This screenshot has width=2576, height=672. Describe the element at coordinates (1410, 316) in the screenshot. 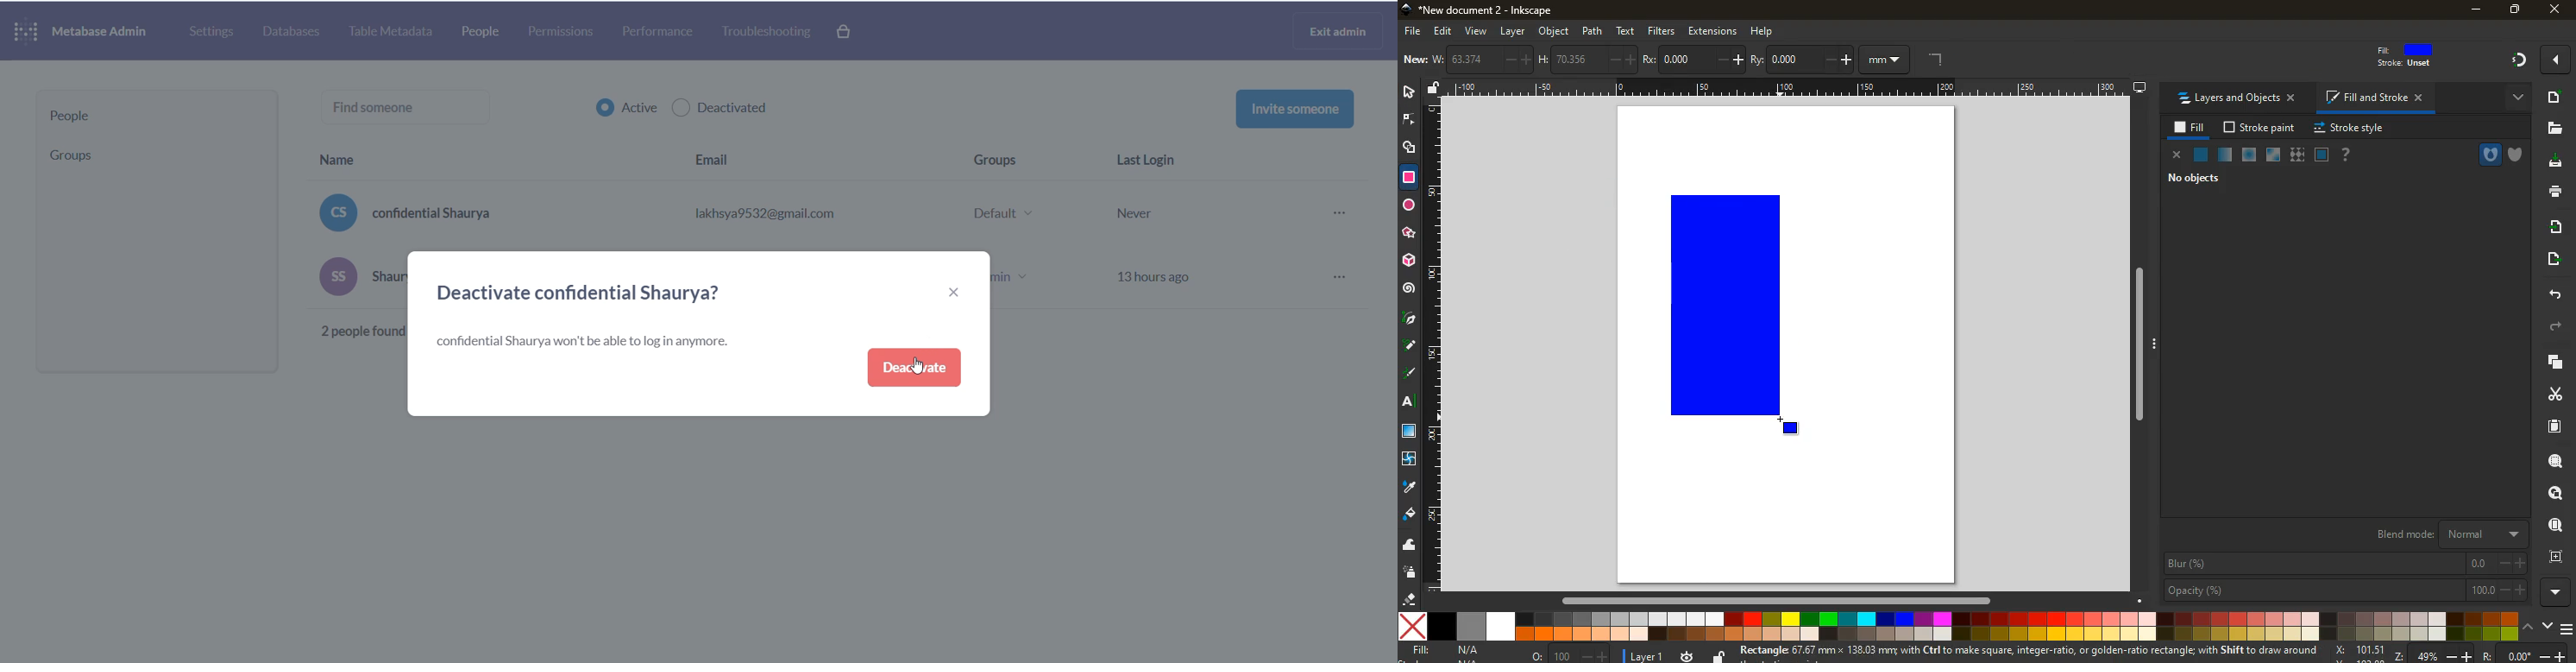

I see `pic` at that location.